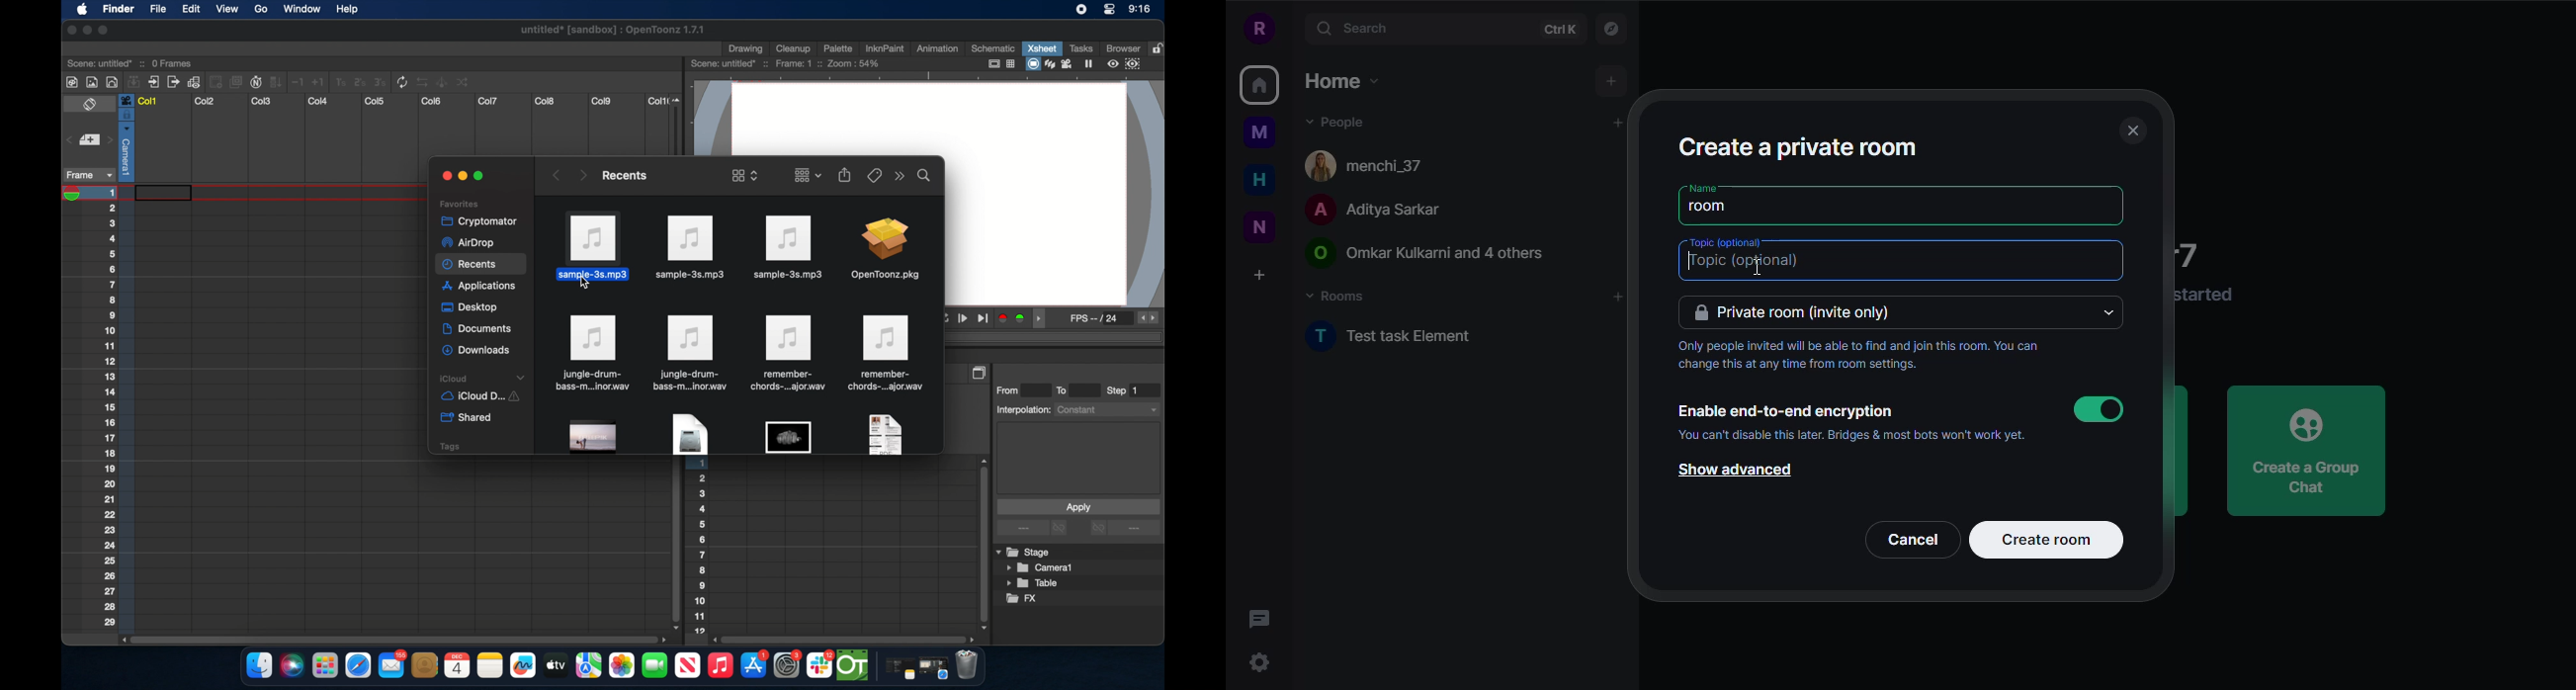 The width and height of the screenshot is (2576, 700). I want to click on threads, so click(1264, 619).